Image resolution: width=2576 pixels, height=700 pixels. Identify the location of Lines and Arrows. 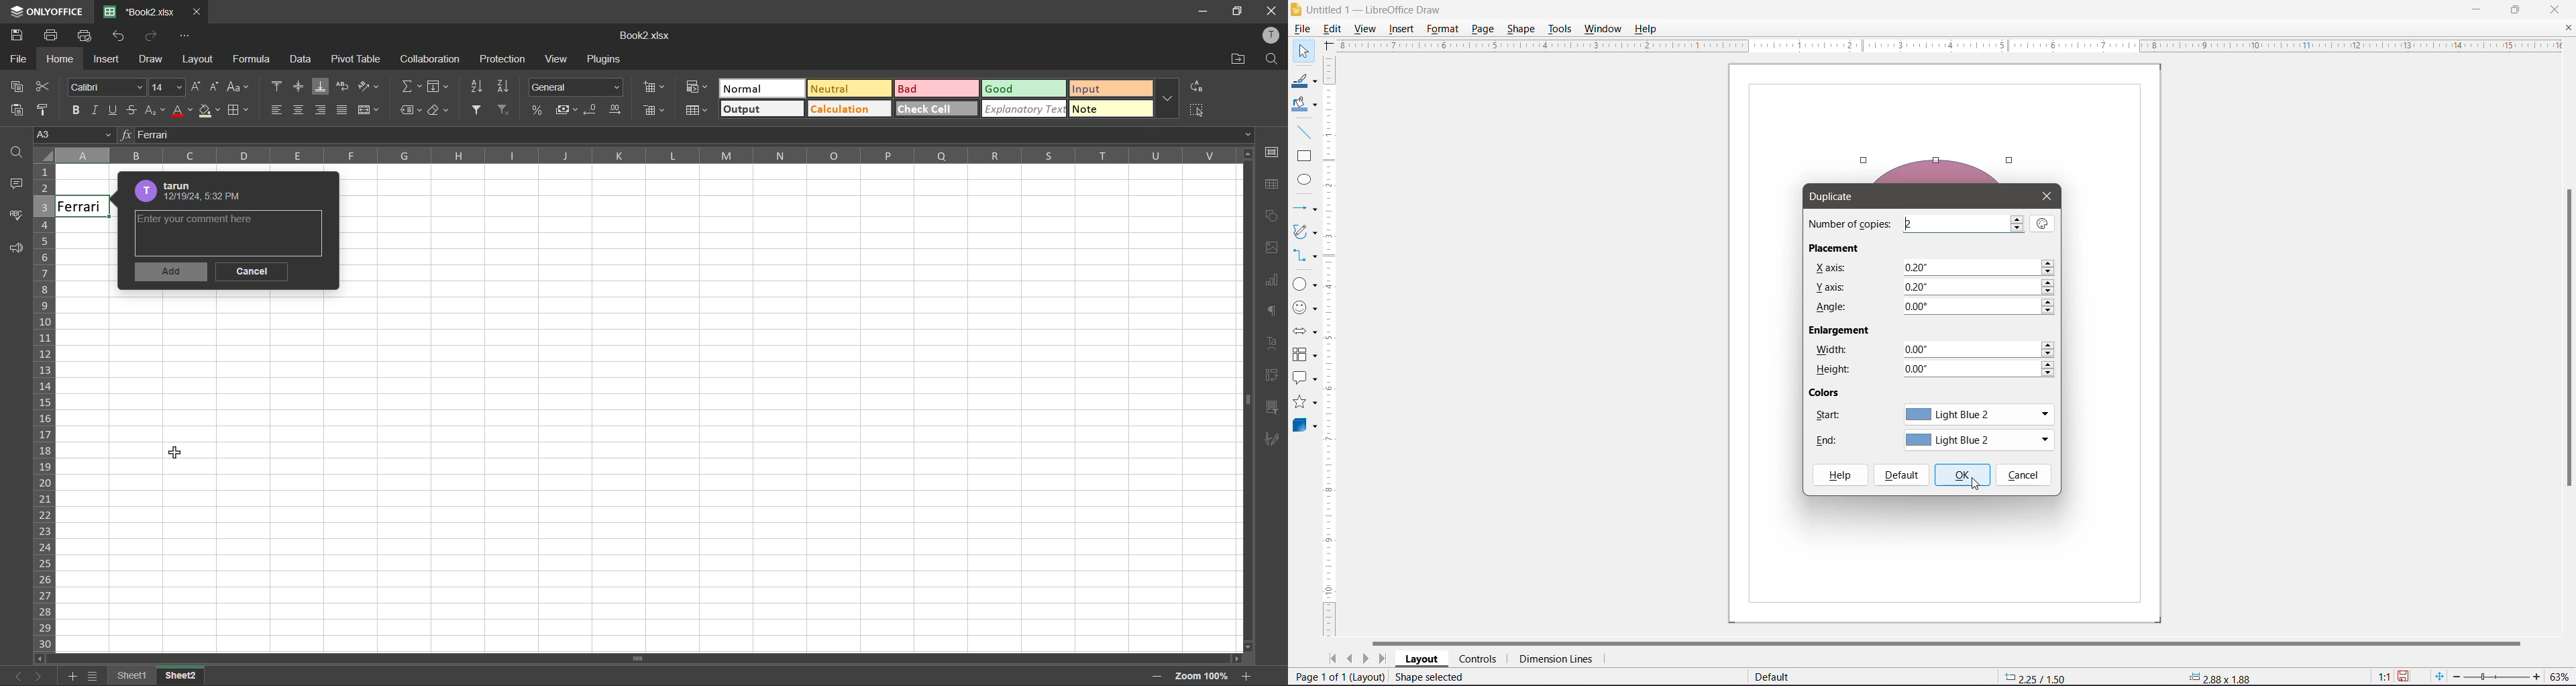
(1305, 208).